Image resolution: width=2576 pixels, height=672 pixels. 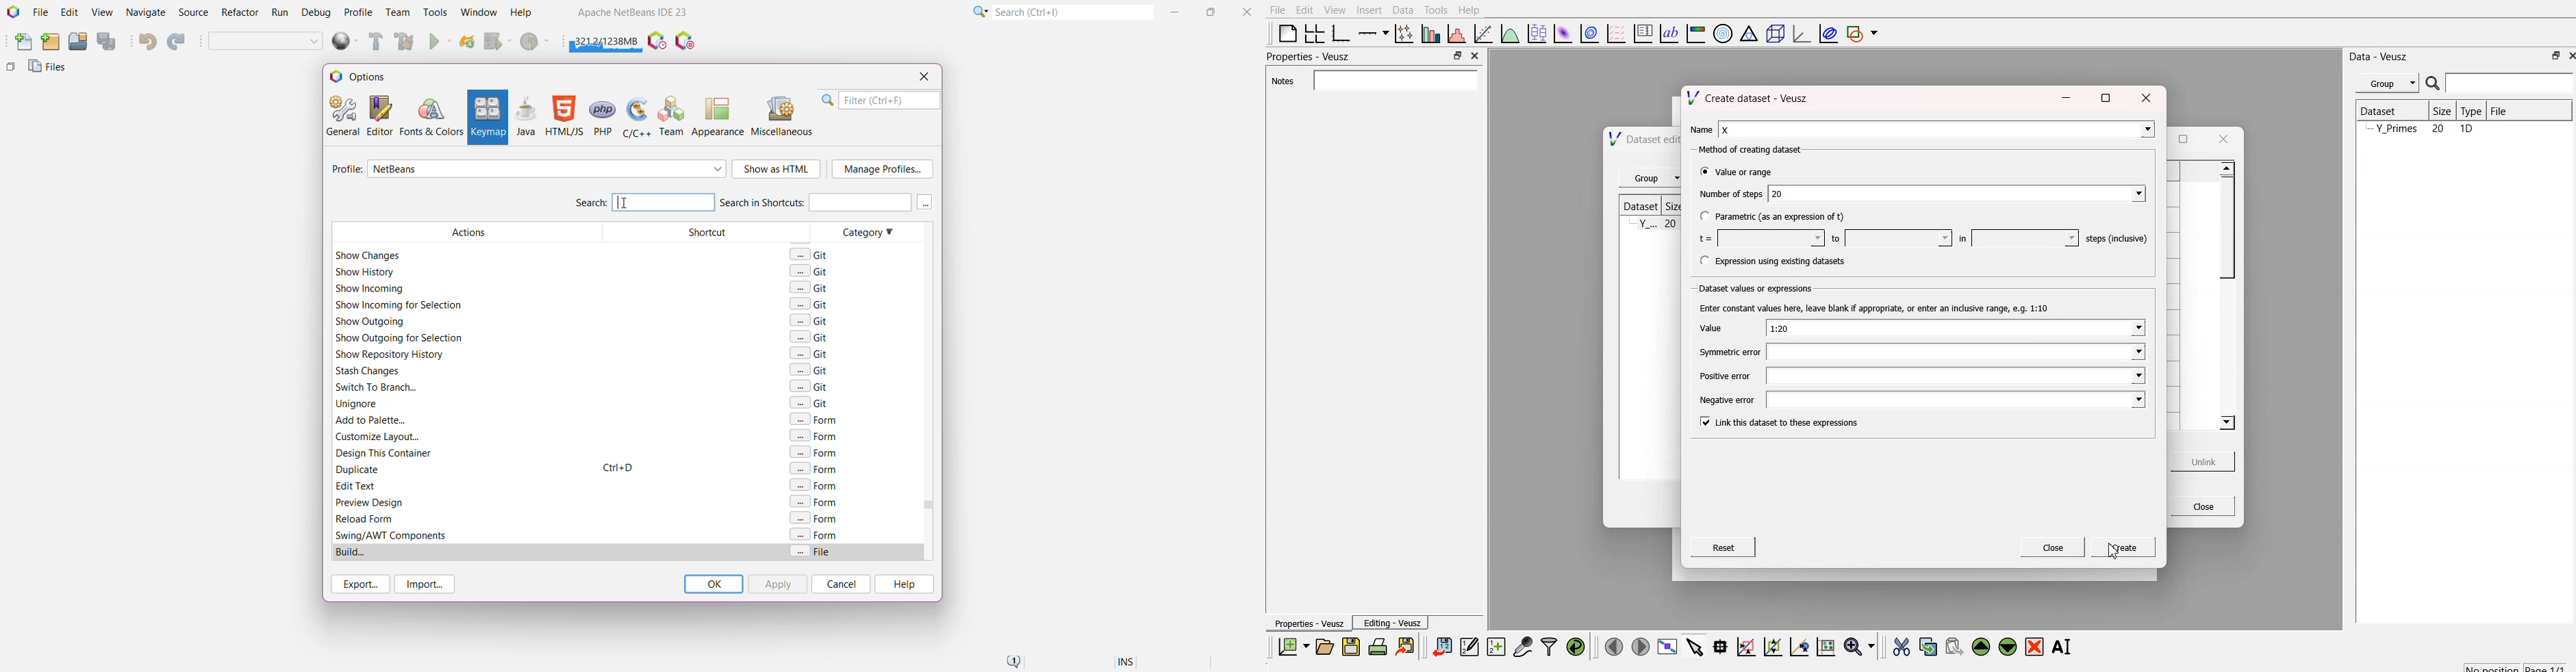 What do you see at coordinates (635, 116) in the screenshot?
I see `C/C++` at bounding box center [635, 116].